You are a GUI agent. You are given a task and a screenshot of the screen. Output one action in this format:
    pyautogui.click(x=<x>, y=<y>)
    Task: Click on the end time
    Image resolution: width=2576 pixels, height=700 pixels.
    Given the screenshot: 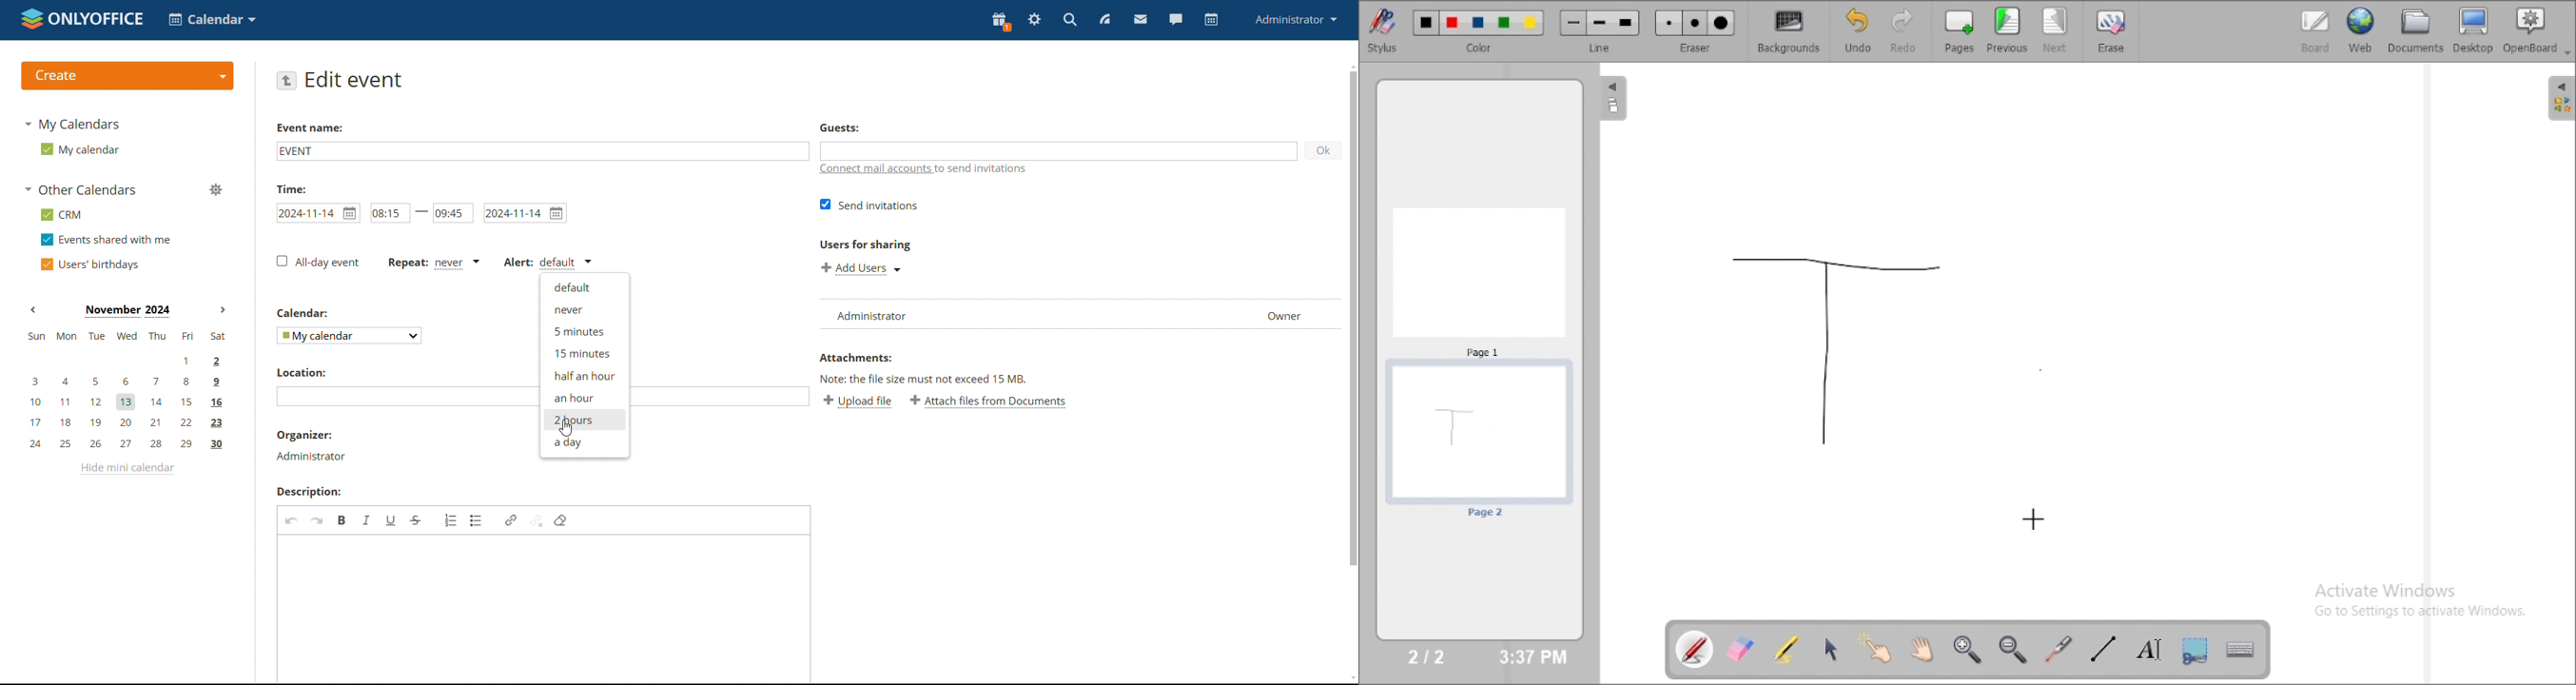 What is the action you would take?
    pyautogui.click(x=453, y=213)
    